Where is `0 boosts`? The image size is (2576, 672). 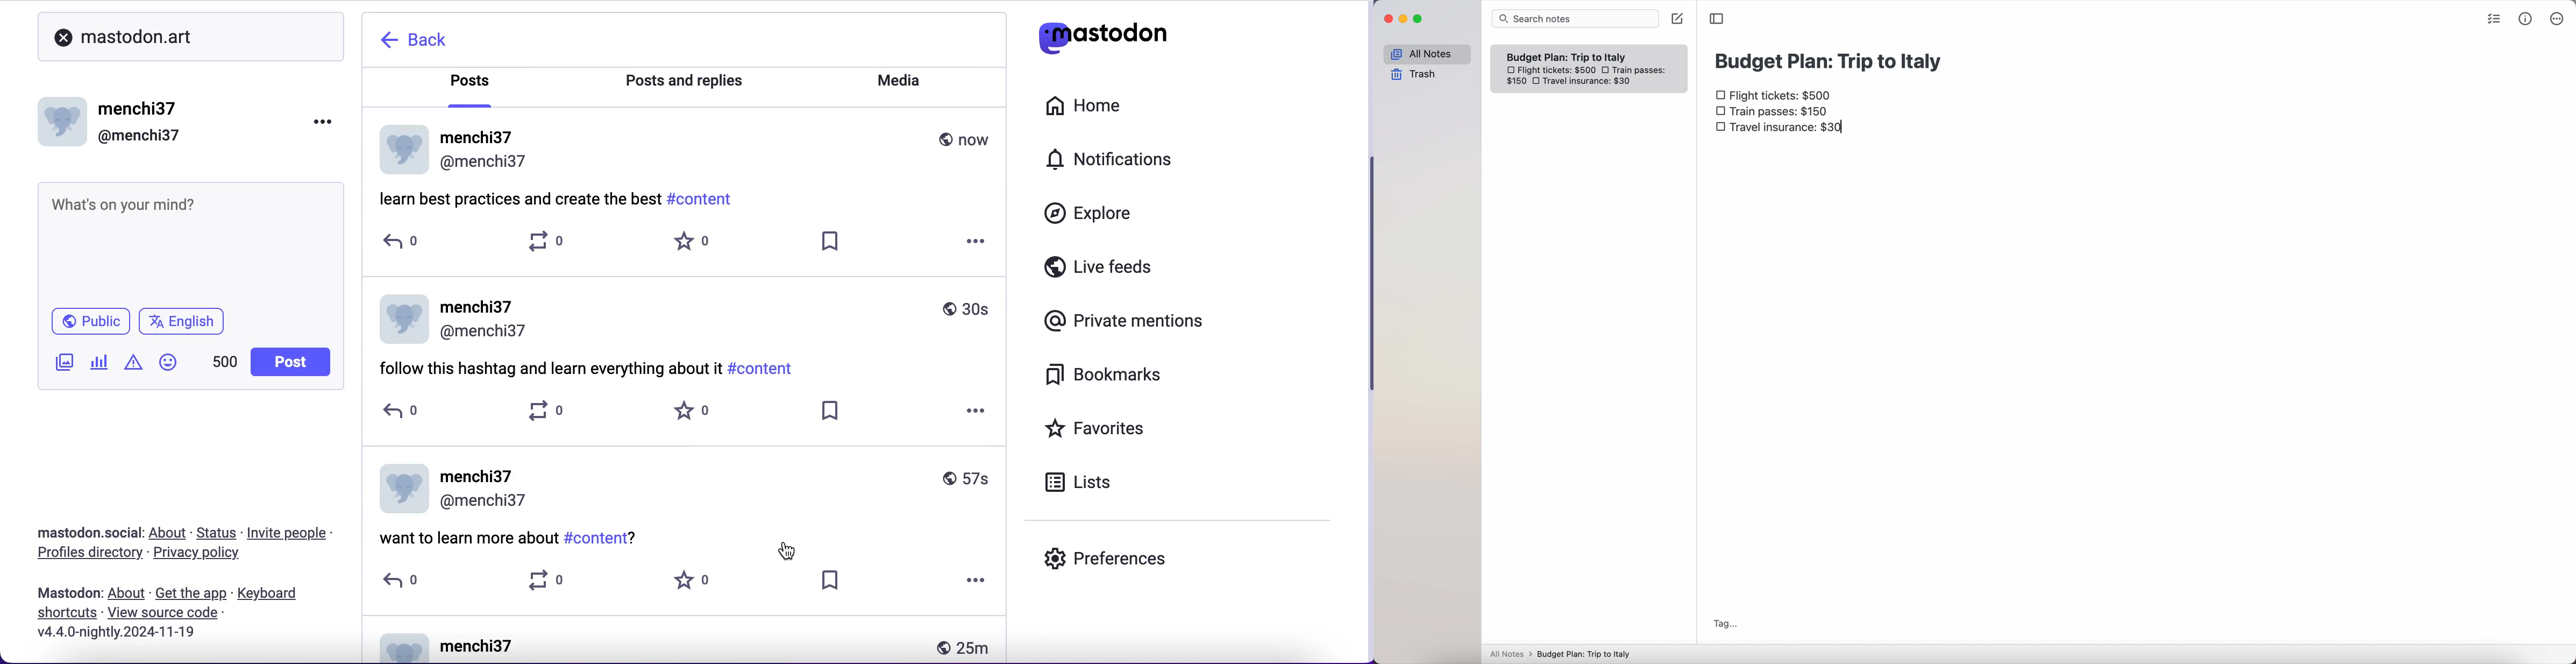
0 boosts is located at coordinates (557, 584).